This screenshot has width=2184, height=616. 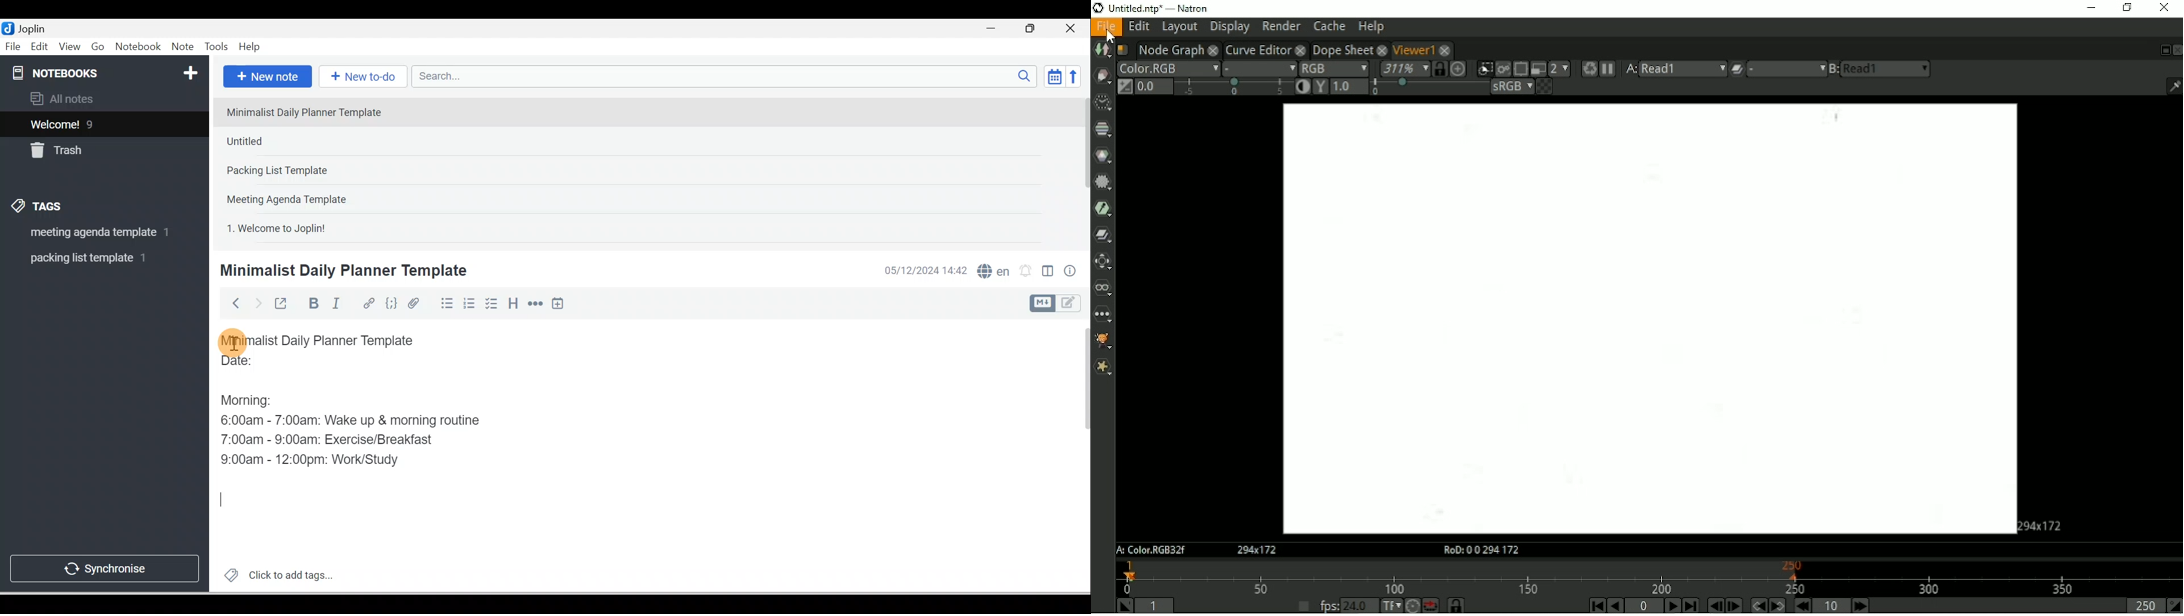 I want to click on Maximise, so click(x=1035, y=29).